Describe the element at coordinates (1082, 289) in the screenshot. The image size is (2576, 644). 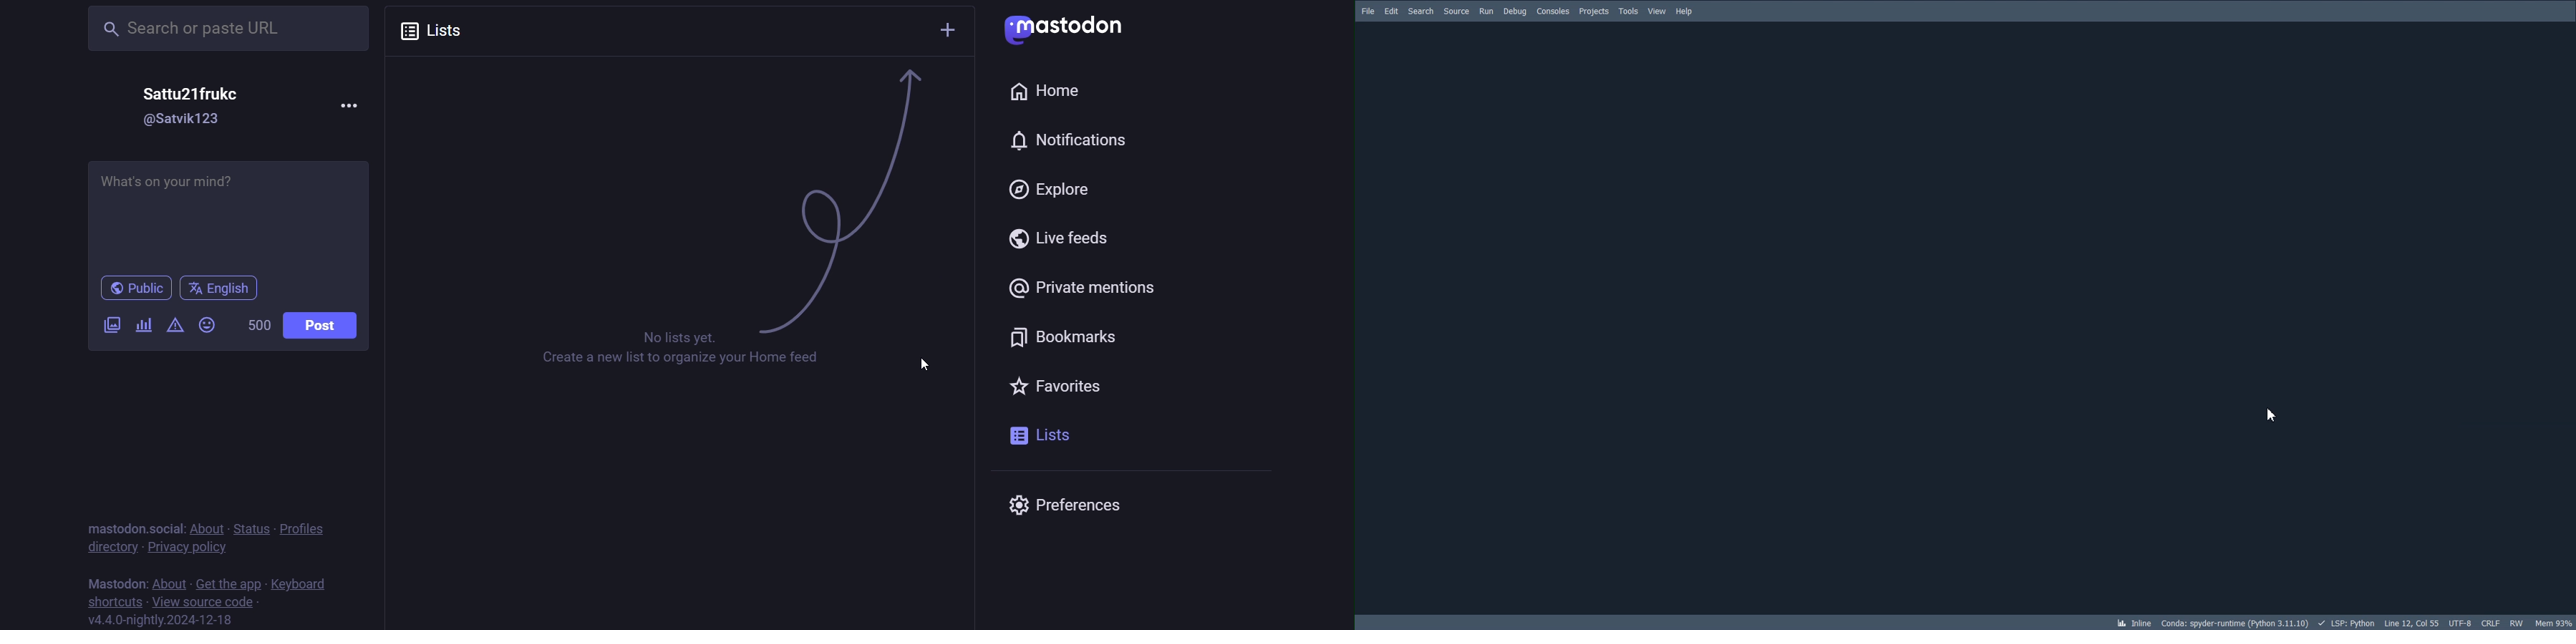
I see `private mention` at that location.